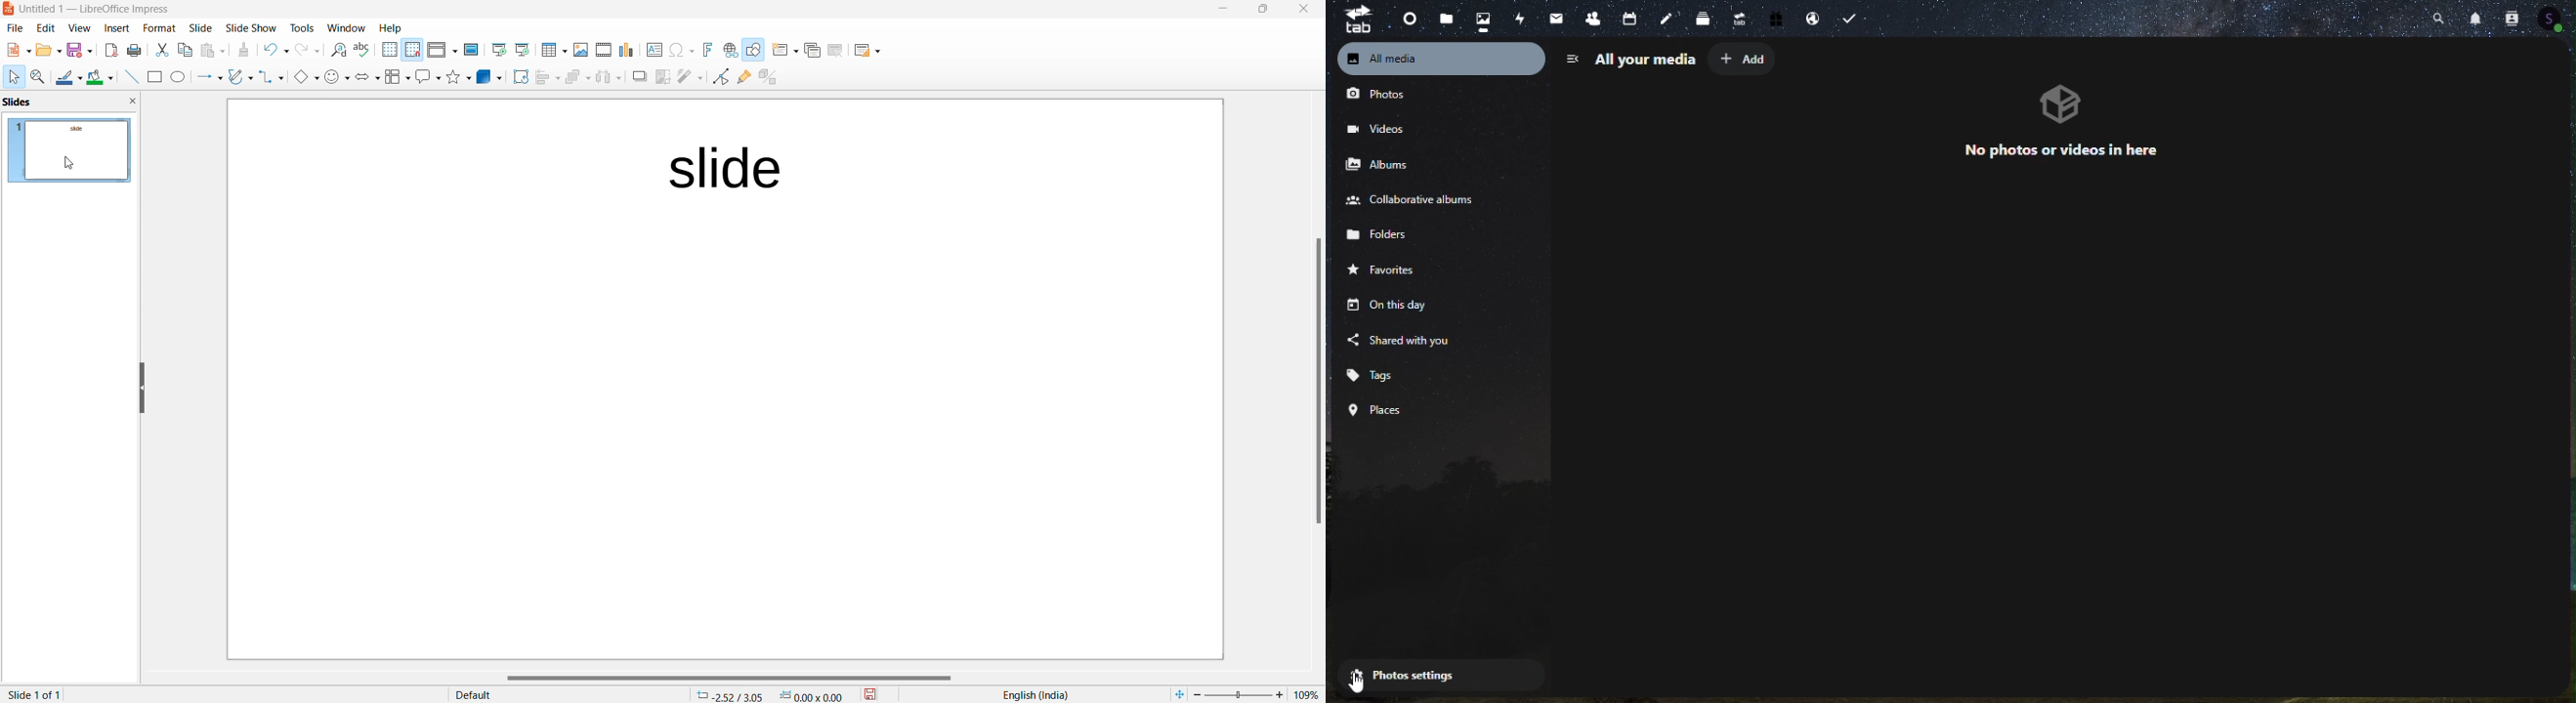 This screenshot has width=2576, height=728. Describe the element at coordinates (91, 10) in the screenshot. I see `file name` at that location.